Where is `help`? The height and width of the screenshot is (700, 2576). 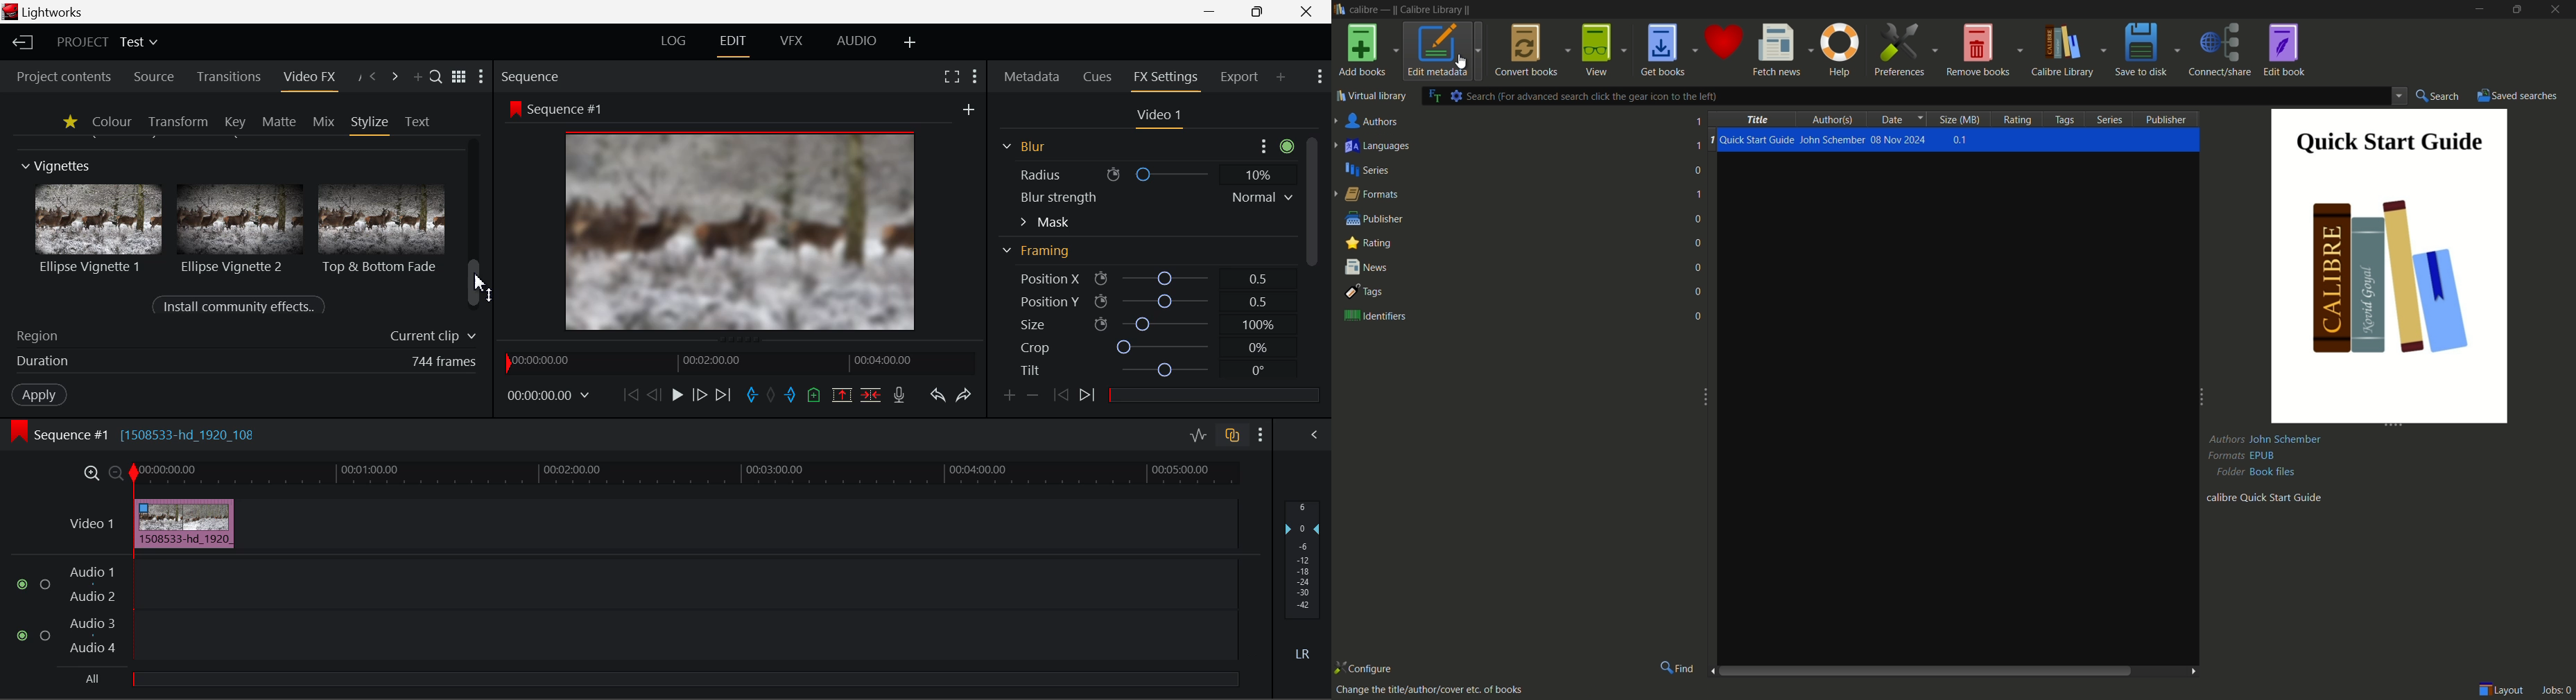
help is located at coordinates (1840, 50).